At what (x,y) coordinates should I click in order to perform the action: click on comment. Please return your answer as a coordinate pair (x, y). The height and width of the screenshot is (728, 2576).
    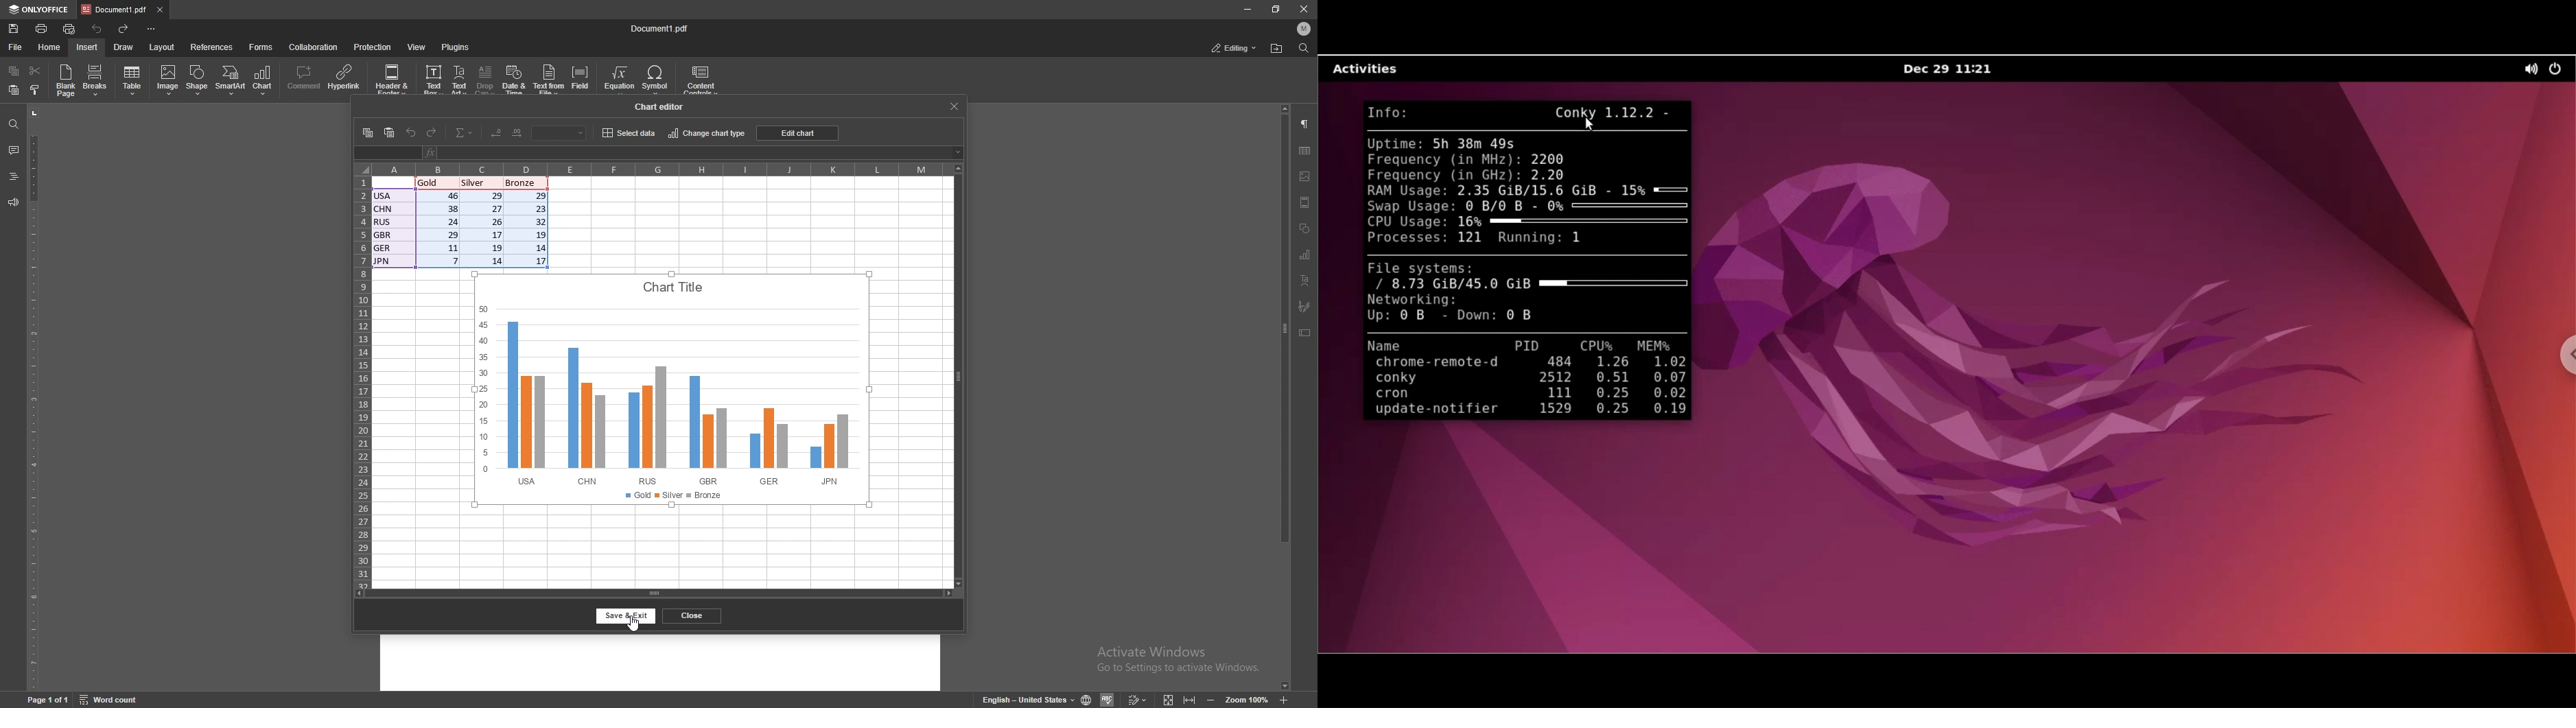
    Looking at the image, I should click on (303, 78).